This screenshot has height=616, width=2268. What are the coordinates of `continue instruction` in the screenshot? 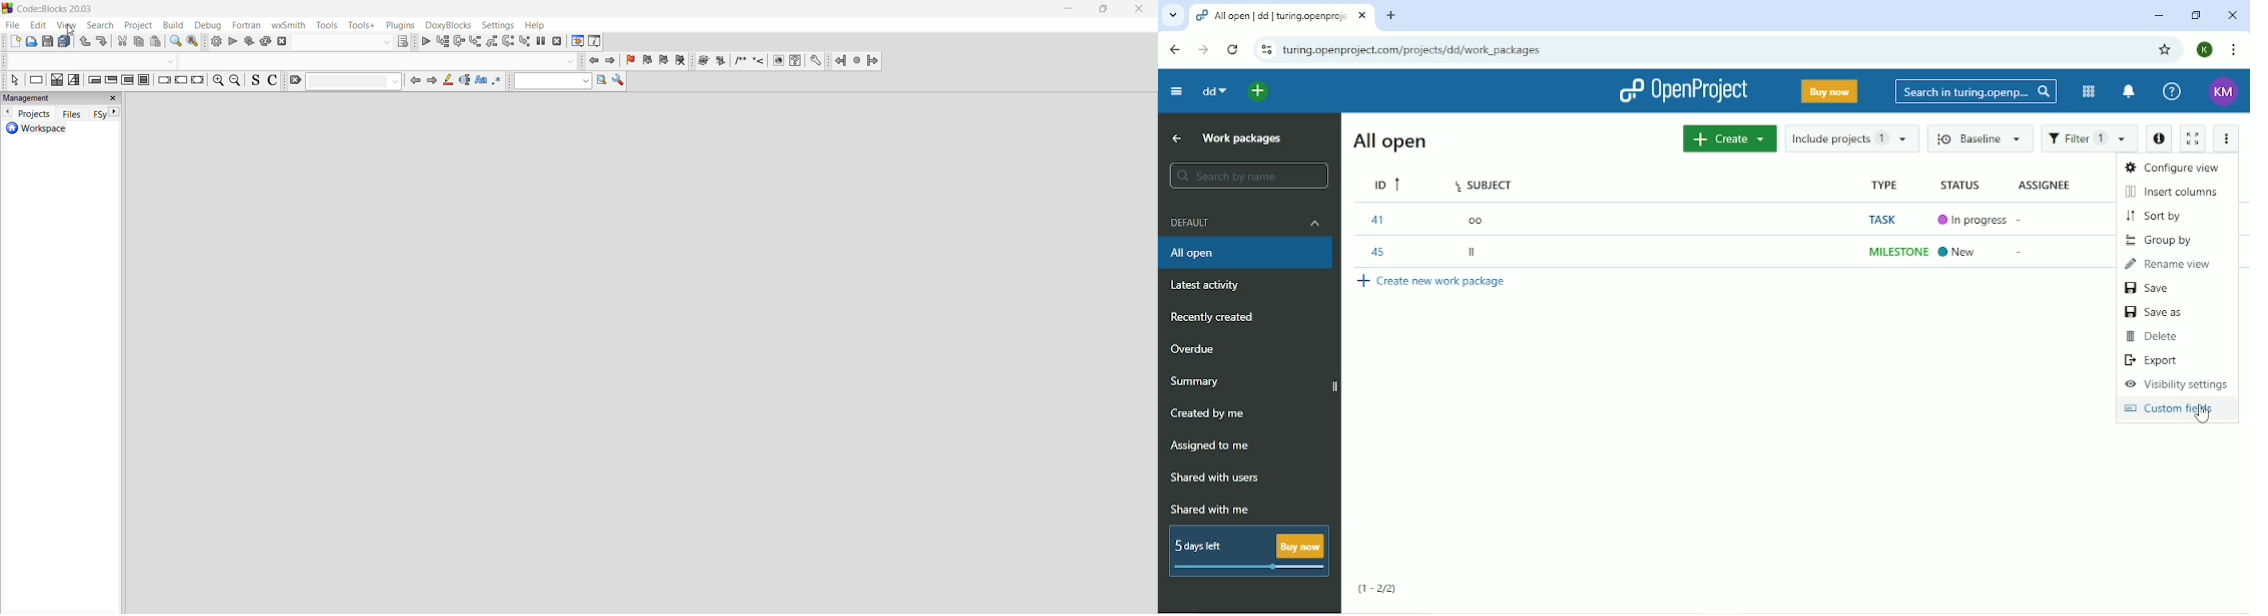 It's located at (182, 81).